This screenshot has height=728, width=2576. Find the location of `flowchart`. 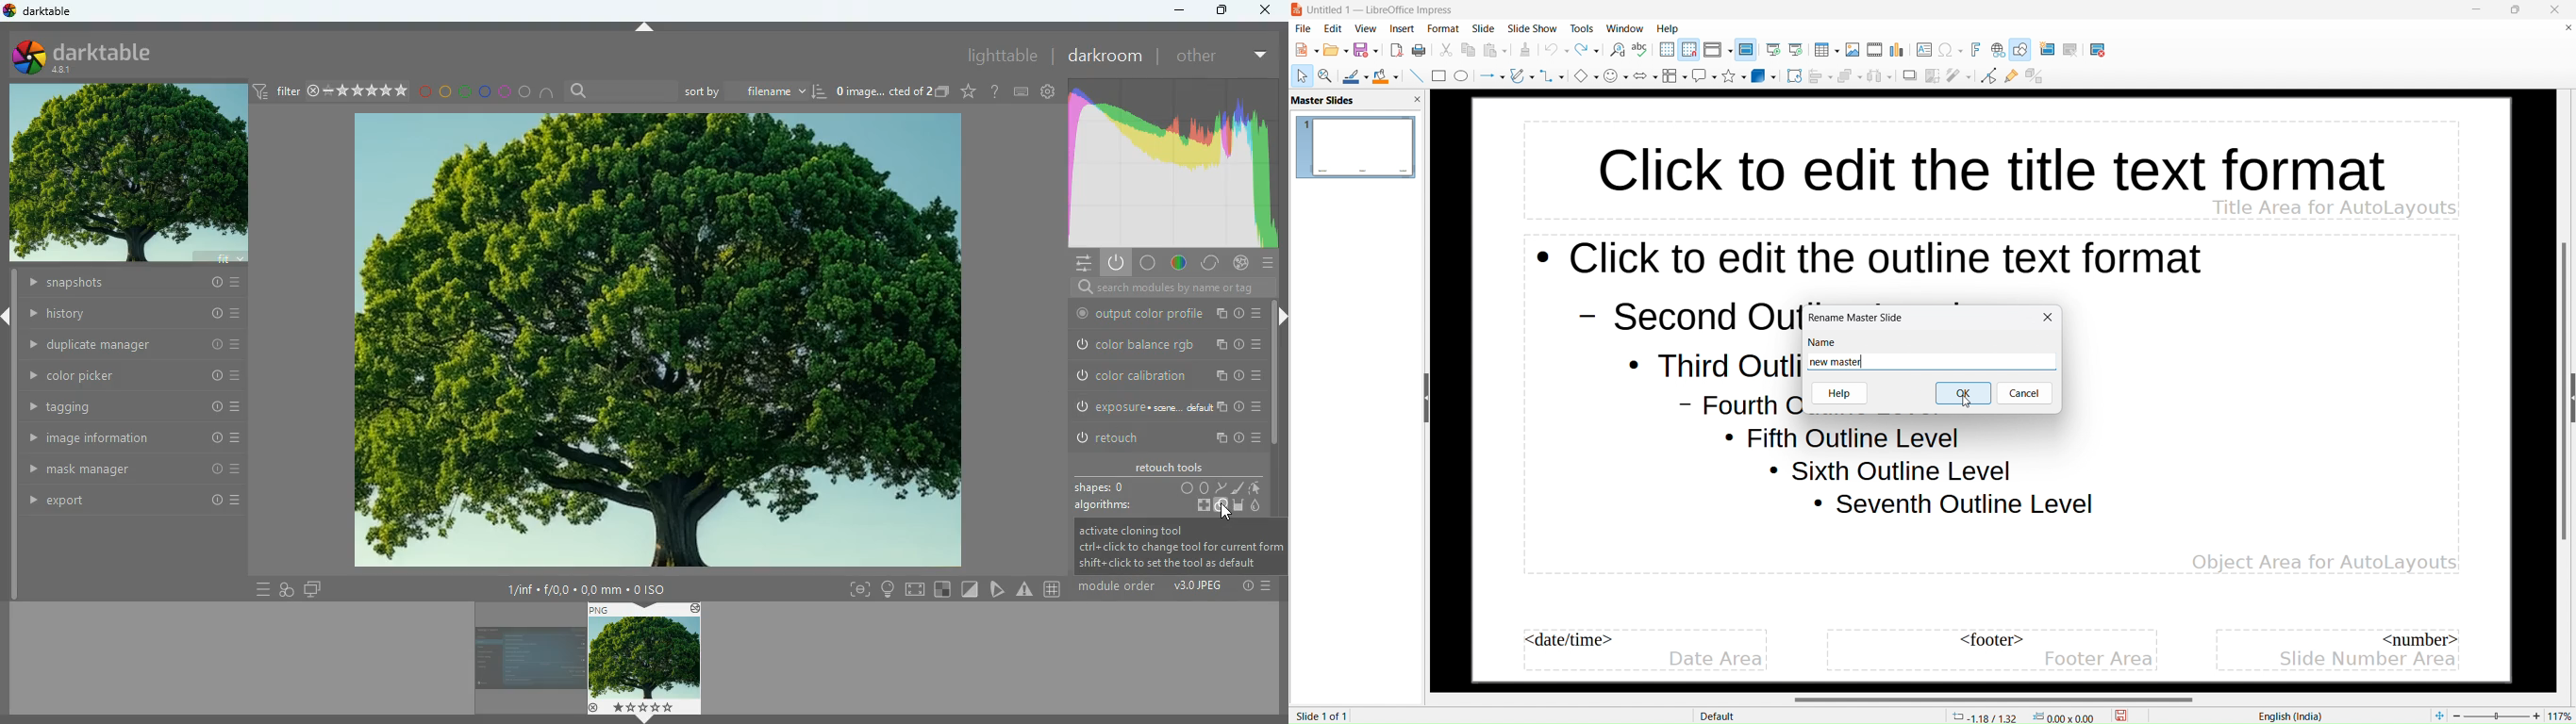

flowchart is located at coordinates (1675, 76).